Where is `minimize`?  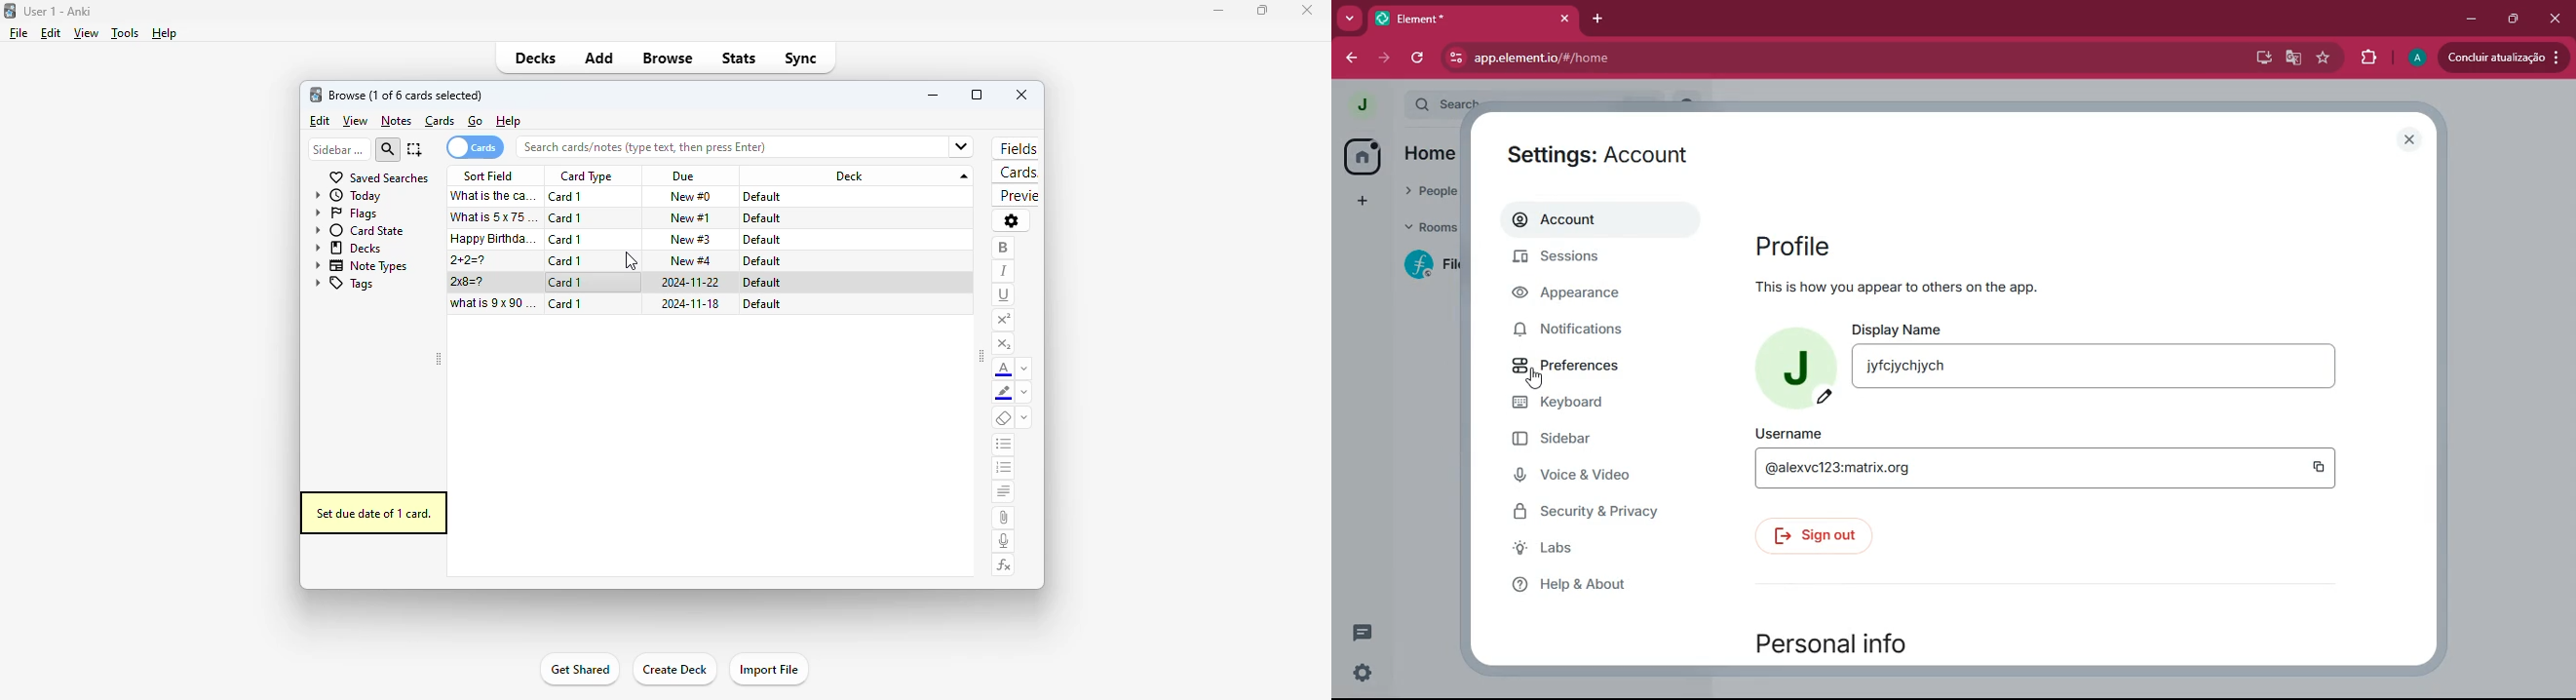
minimize is located at coordinates (1212, 11).